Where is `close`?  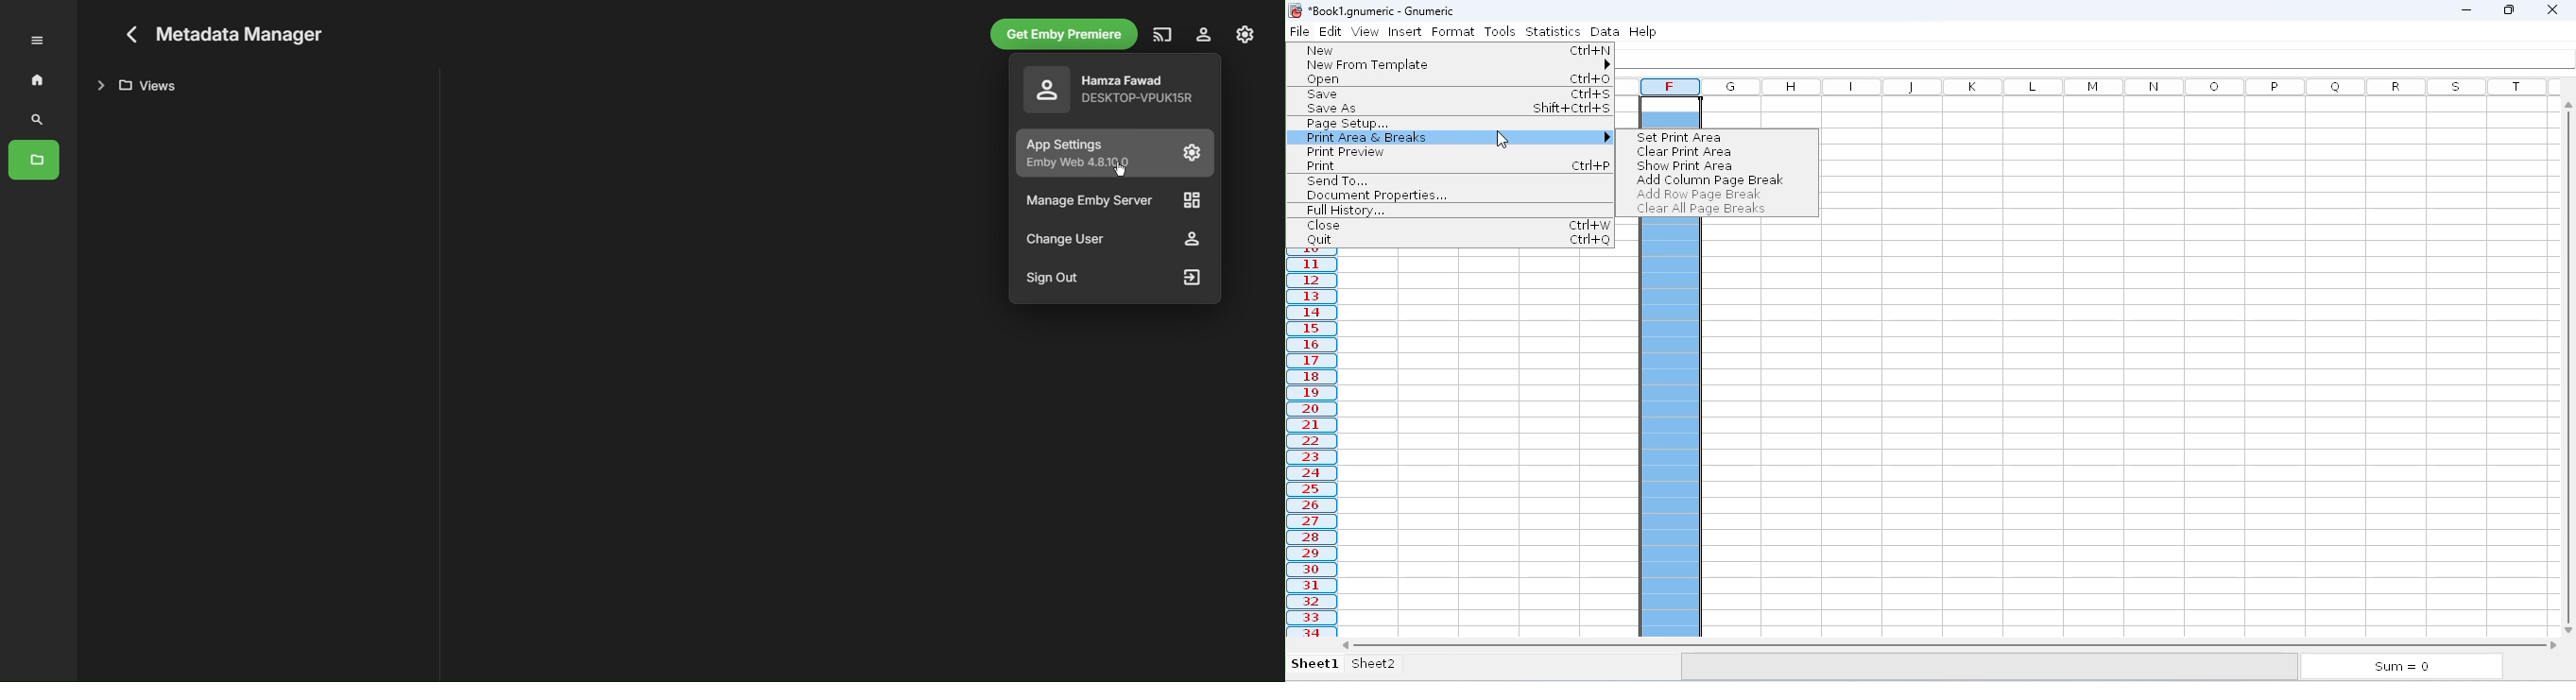
close is located at coordinates (1322, 225).